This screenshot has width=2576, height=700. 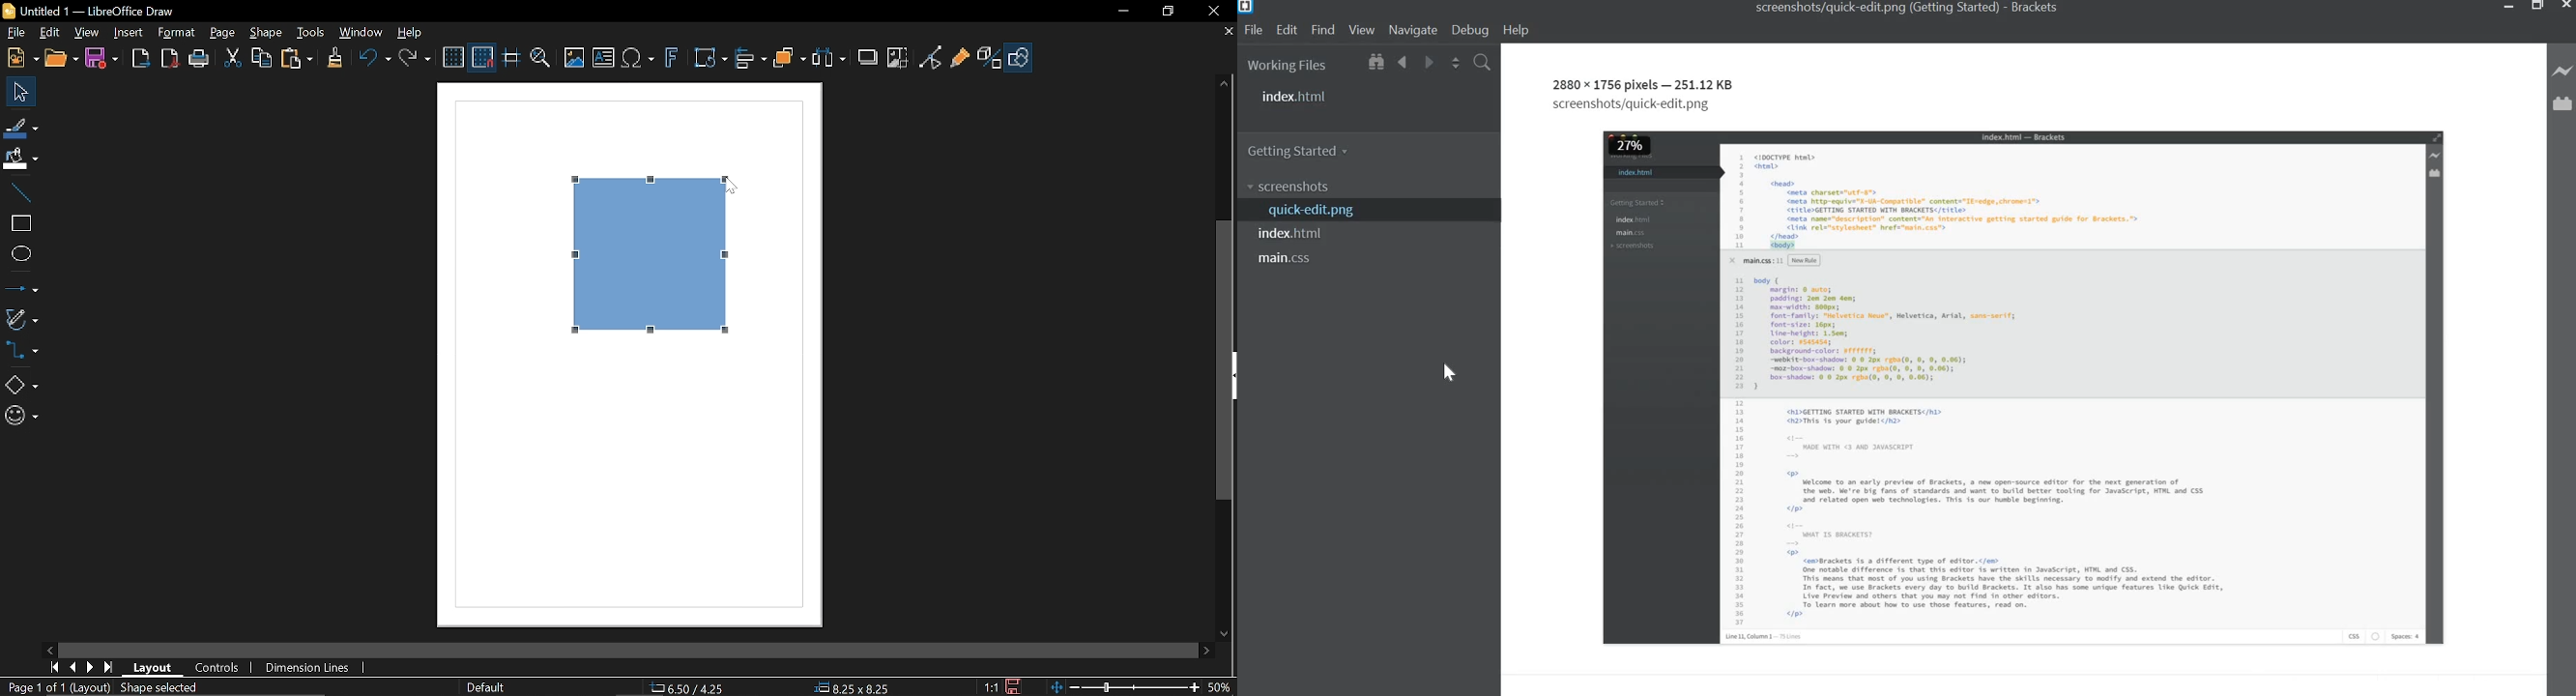 I want to click on screenshots/quick-edit.png, so click(x=1634, y=106).